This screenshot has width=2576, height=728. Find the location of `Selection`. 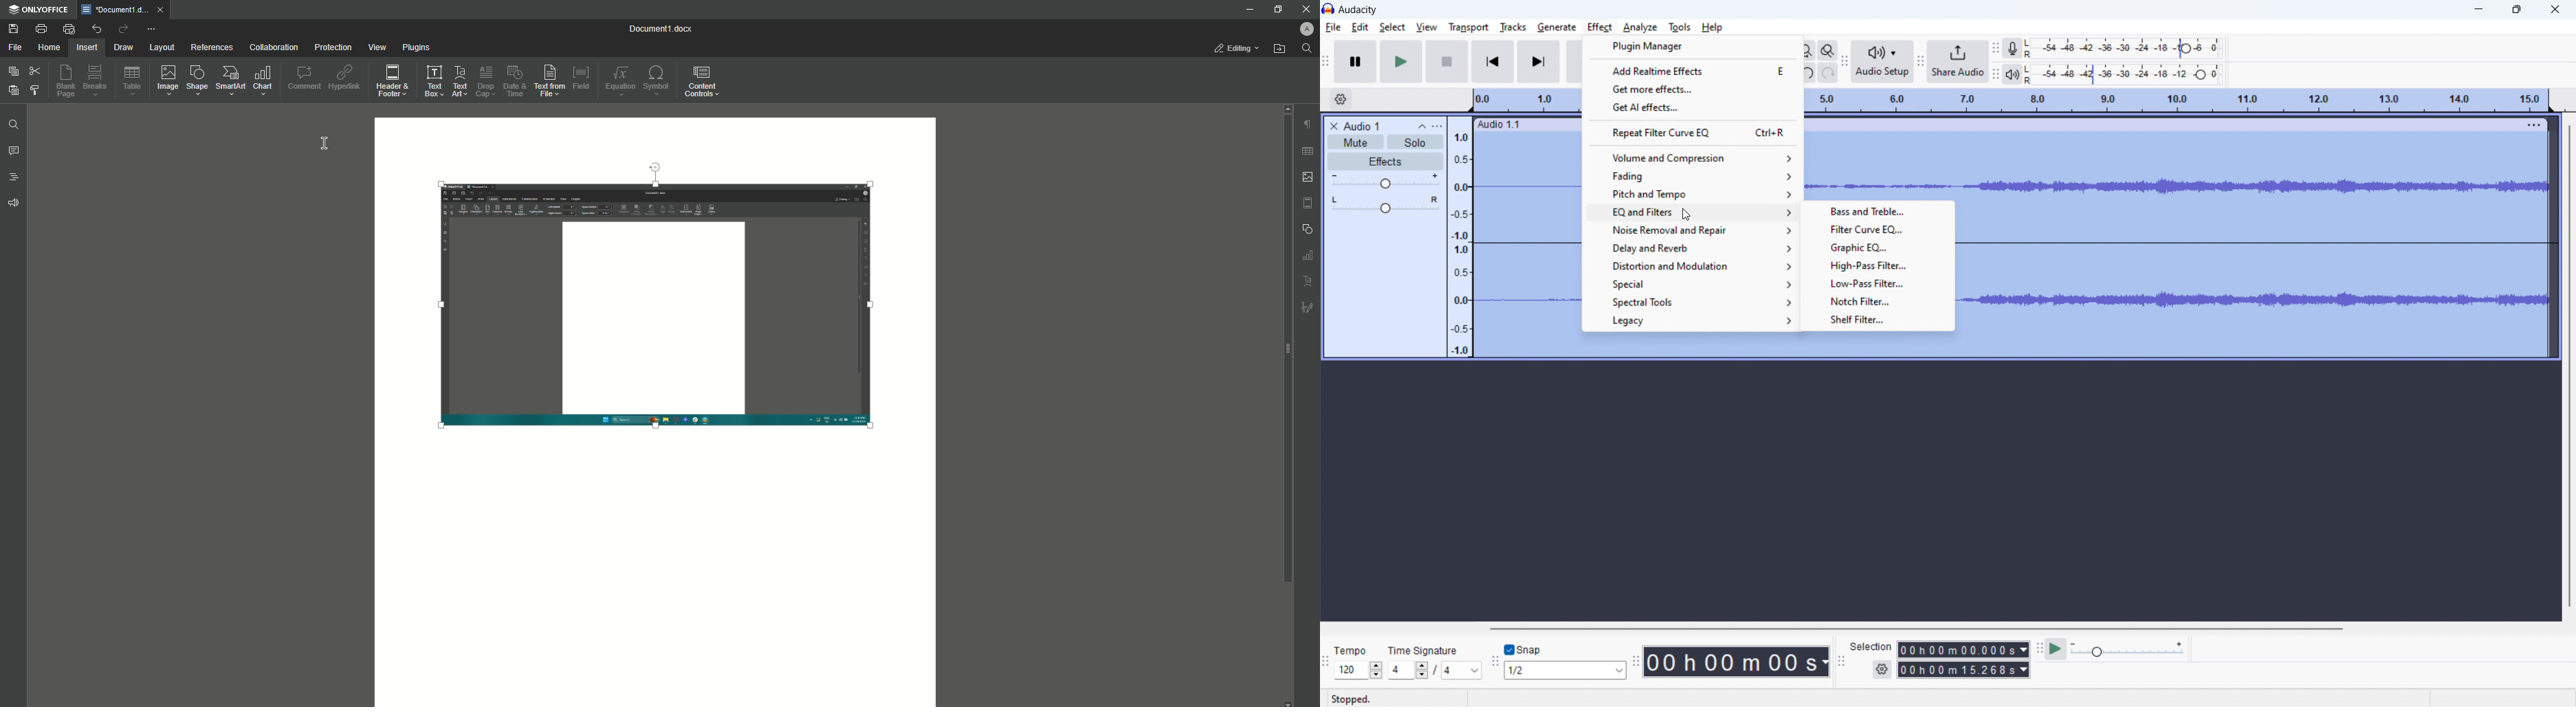

Selection is located at coordinates (1871, 645).